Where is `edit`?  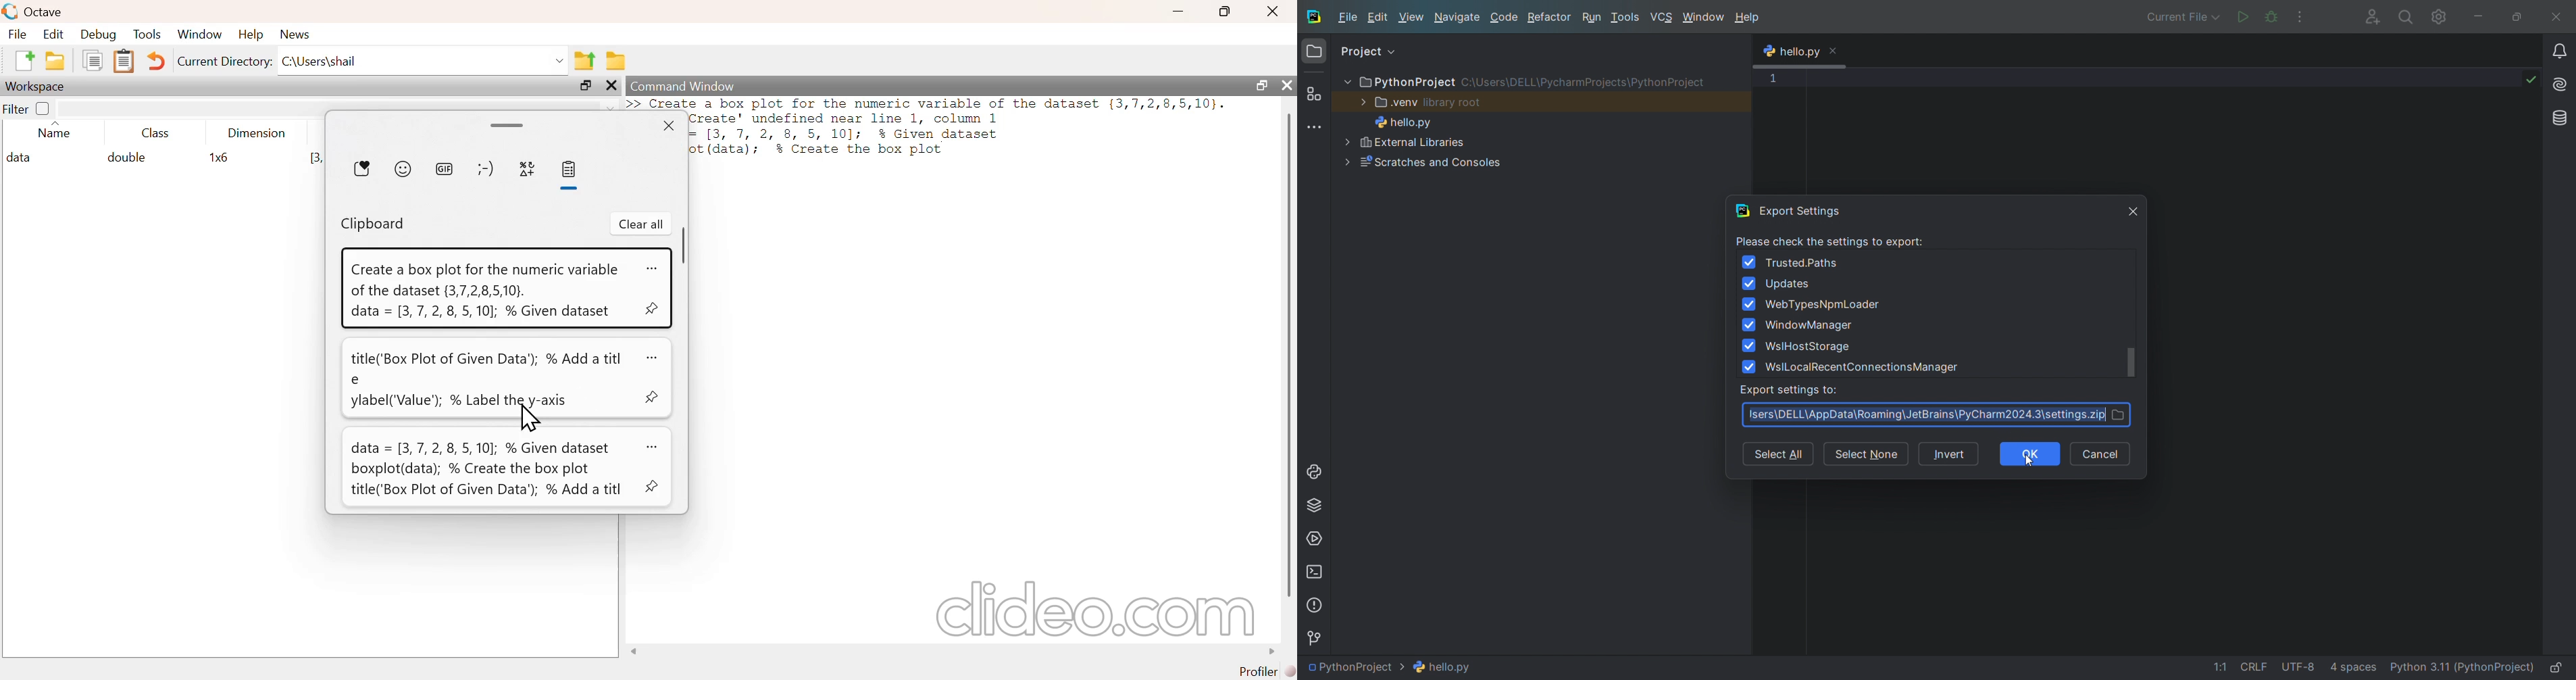
edit is located at coordinates (57, 34).